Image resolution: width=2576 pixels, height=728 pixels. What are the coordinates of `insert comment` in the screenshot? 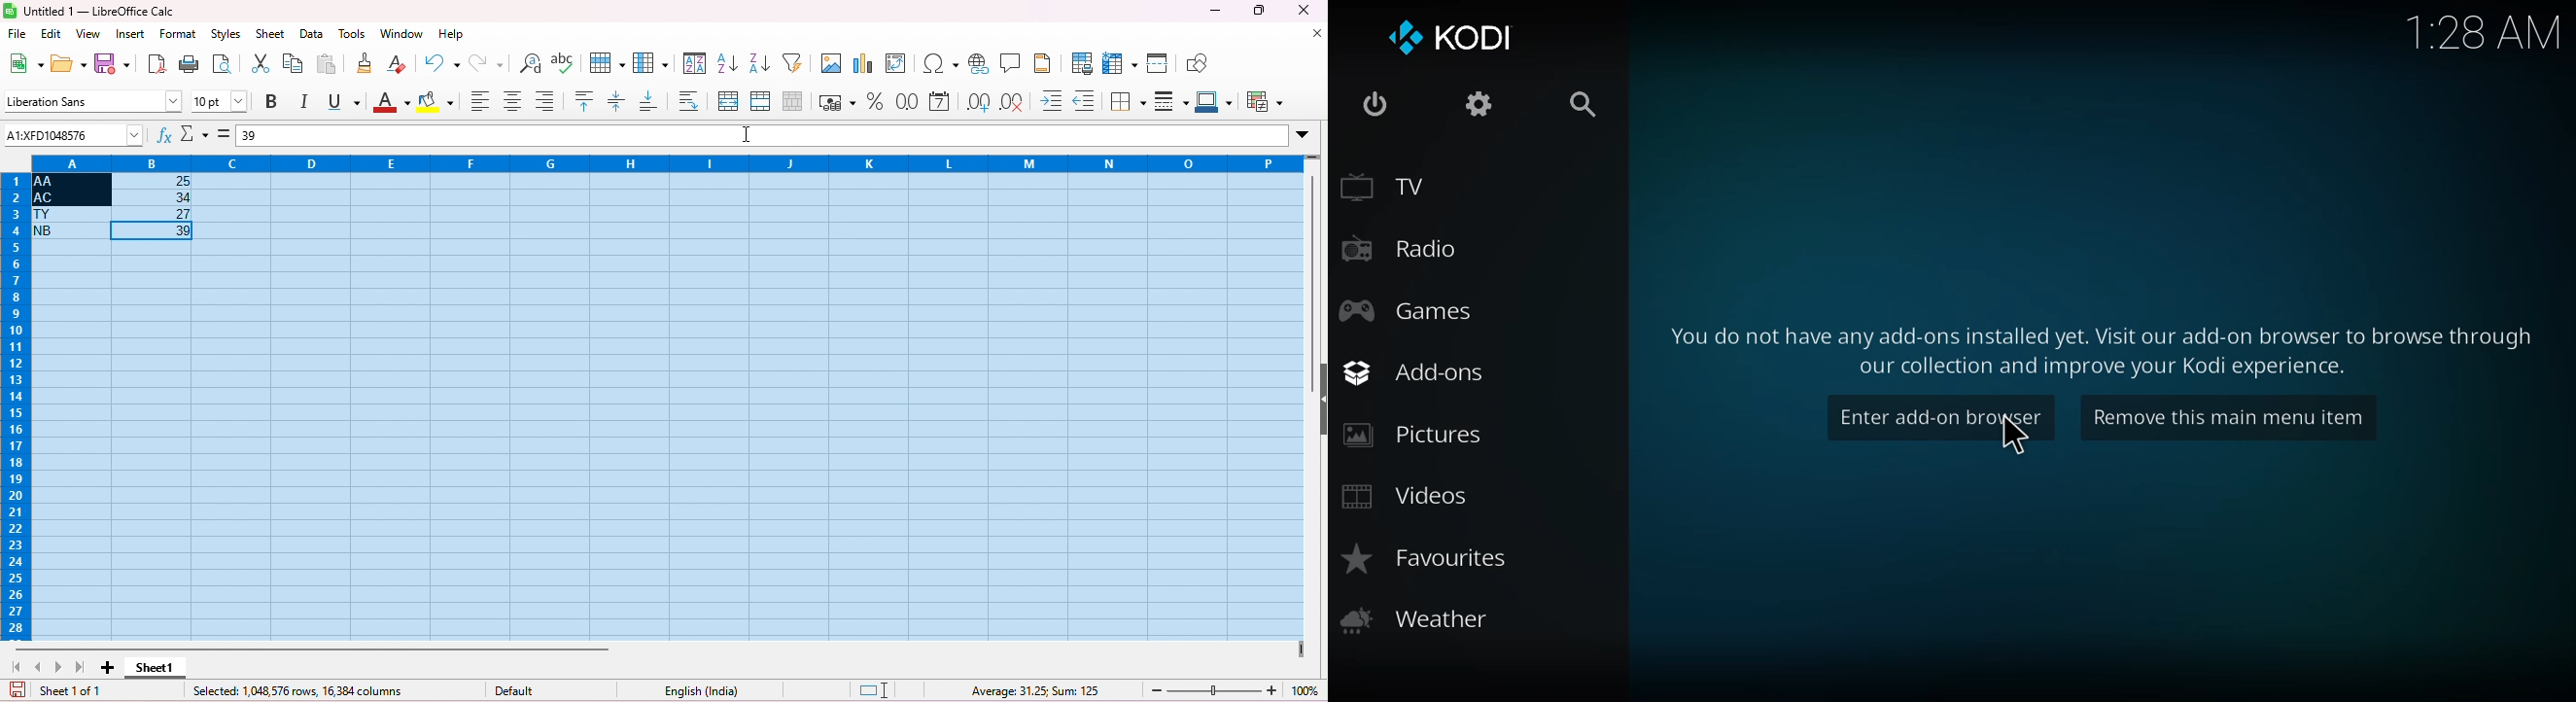 It's located at (1013, 62).